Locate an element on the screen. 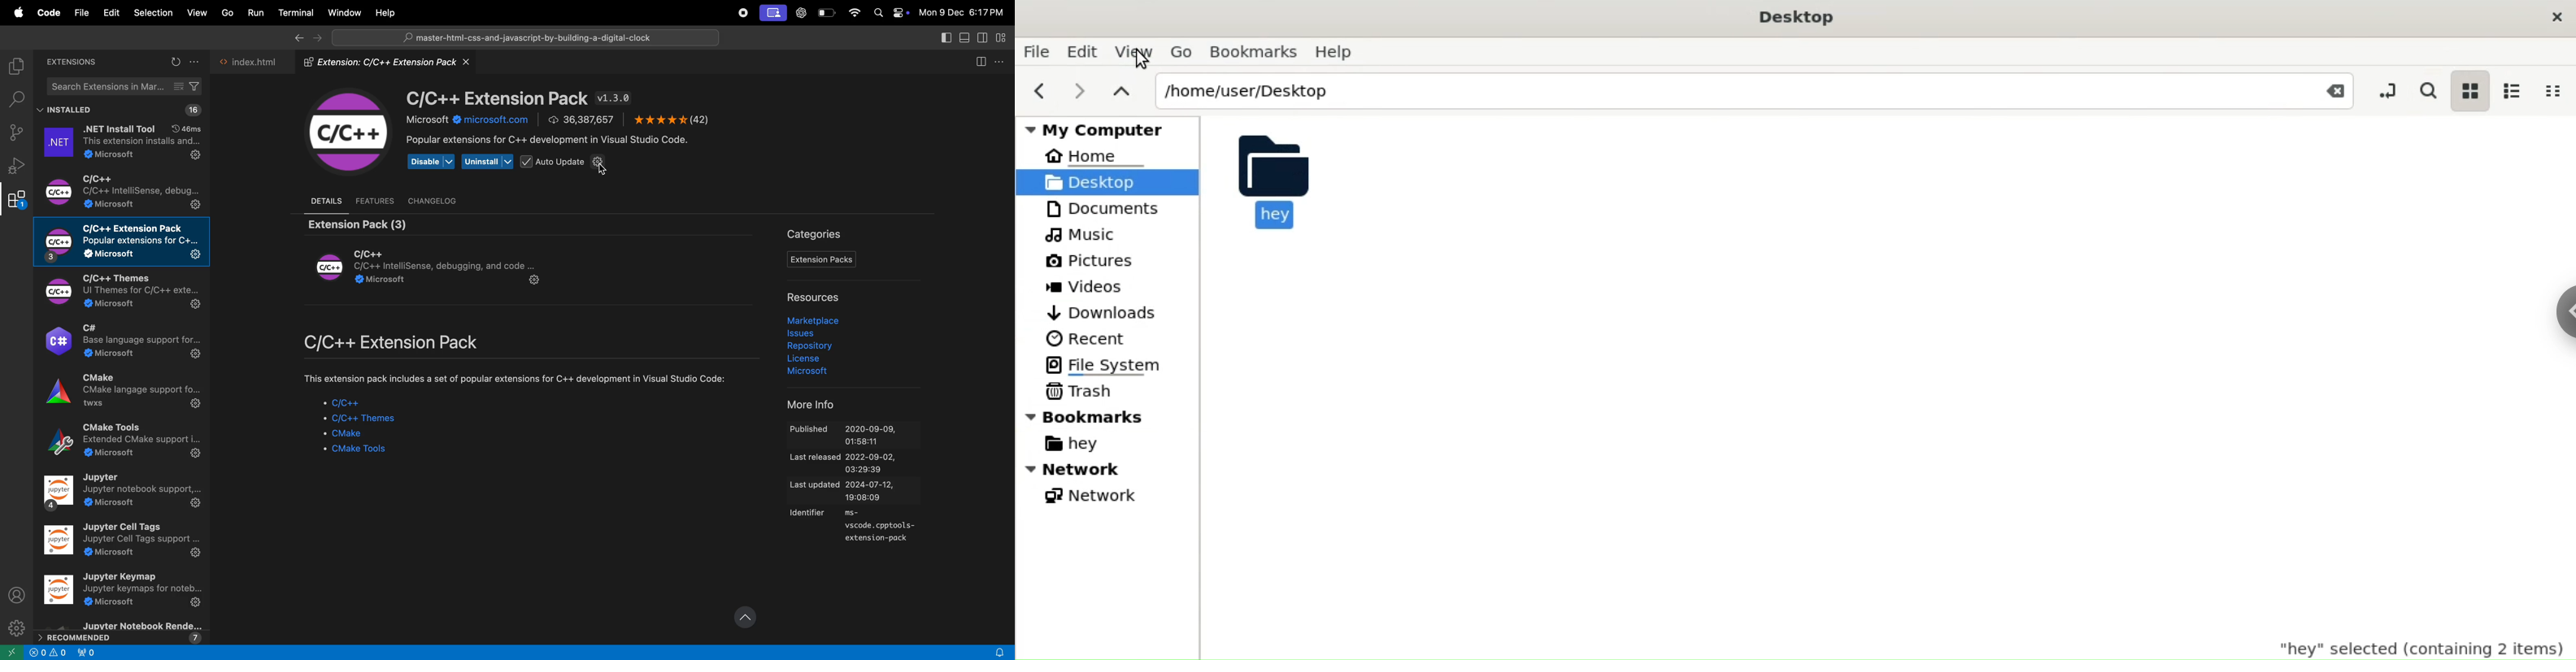  Help is located at coordinates (384, 11).